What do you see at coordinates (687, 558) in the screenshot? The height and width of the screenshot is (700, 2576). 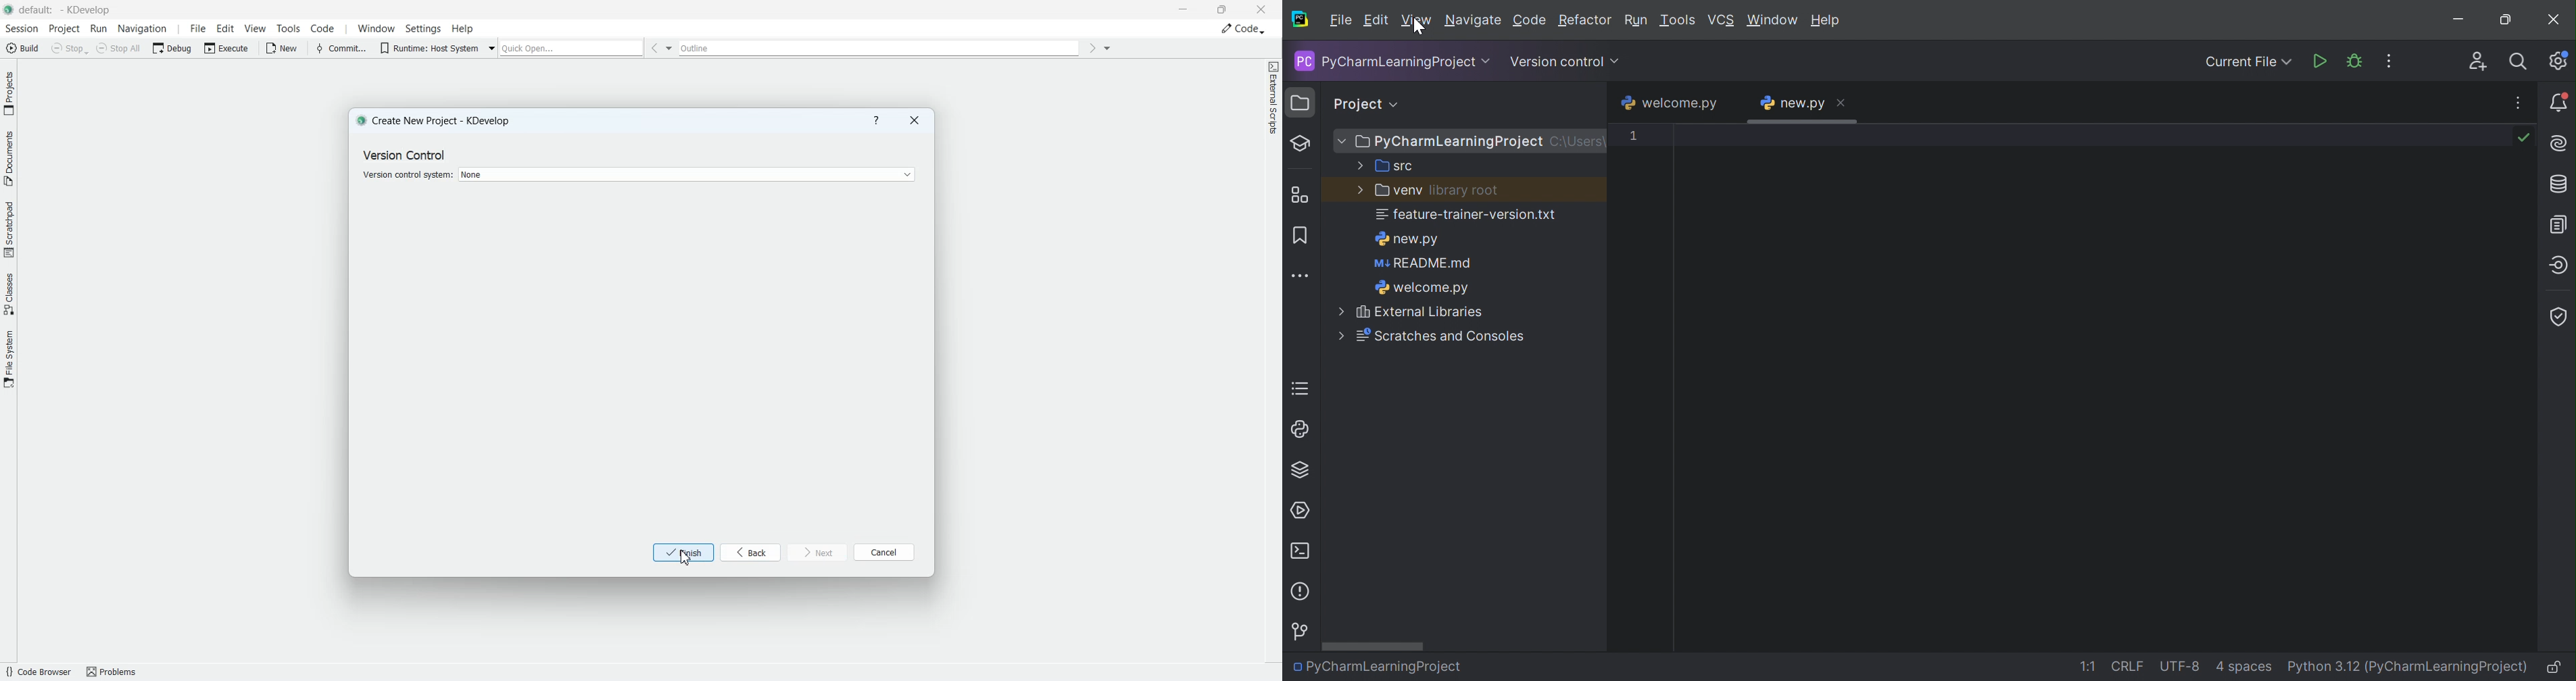 I see `Cursor` at bounding box center [687, 558].